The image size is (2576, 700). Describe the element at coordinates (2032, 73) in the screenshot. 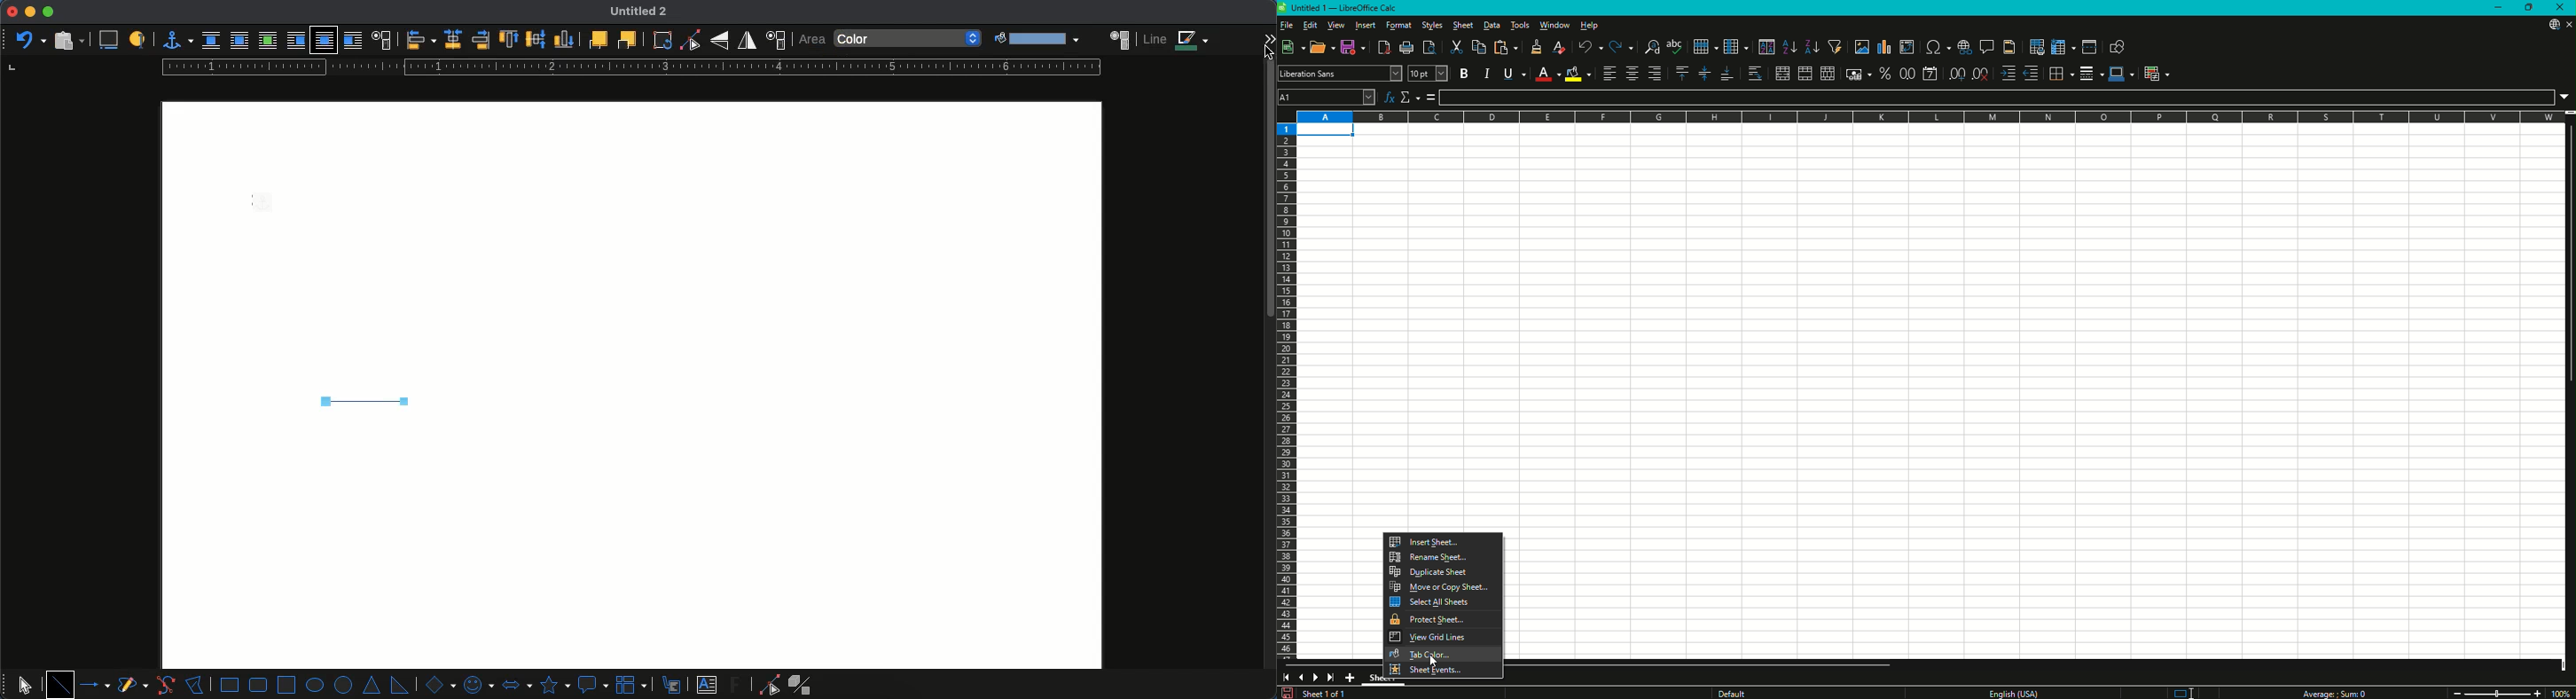

I see `Decrease Indent` at that location.